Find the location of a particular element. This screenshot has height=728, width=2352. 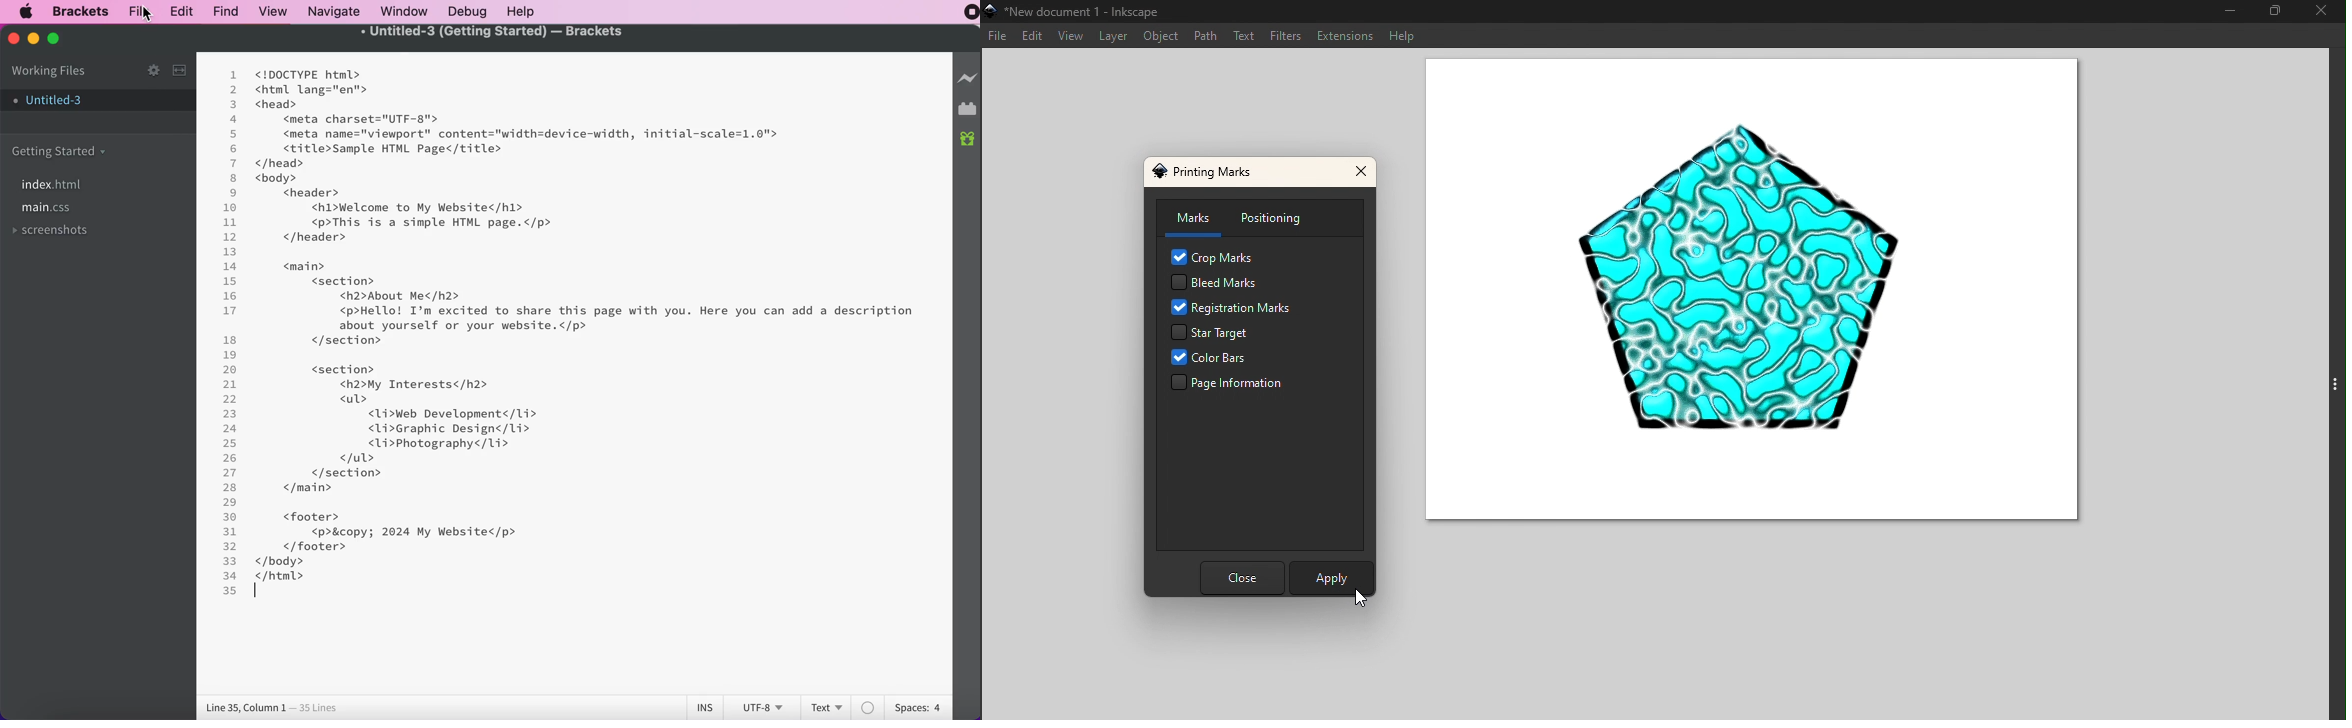

Close is located at coordinates (2319, 13).